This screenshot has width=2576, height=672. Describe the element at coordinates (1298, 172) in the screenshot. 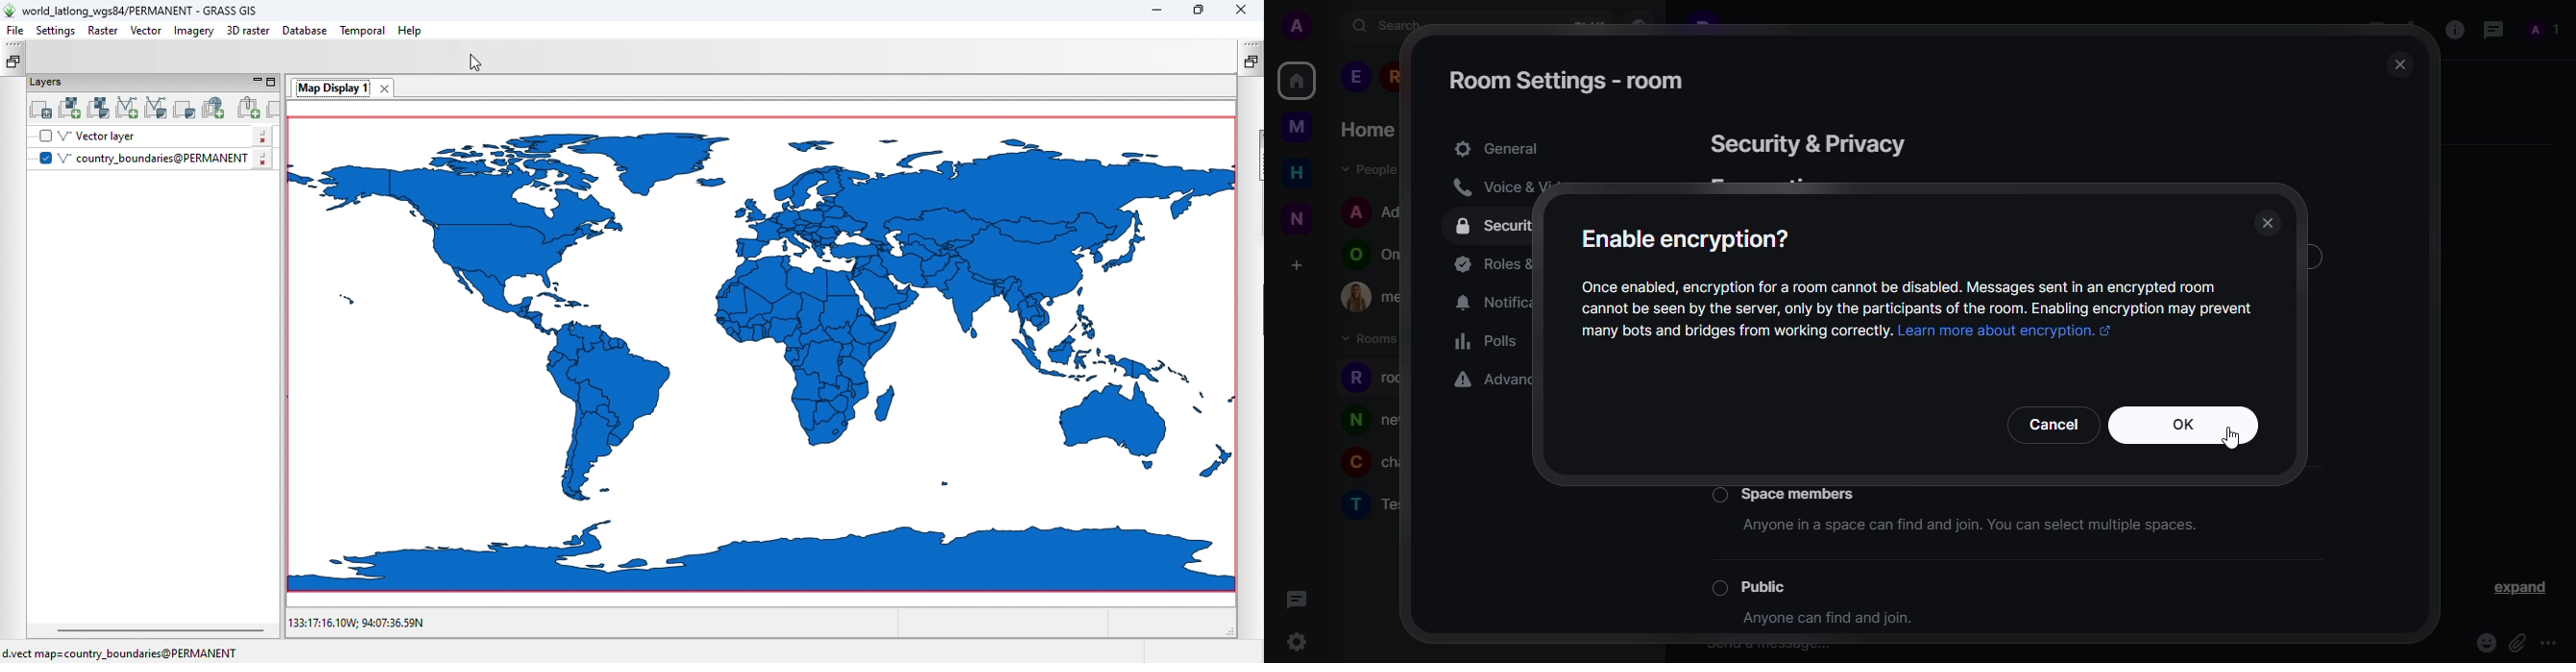

I see `home` at that location.